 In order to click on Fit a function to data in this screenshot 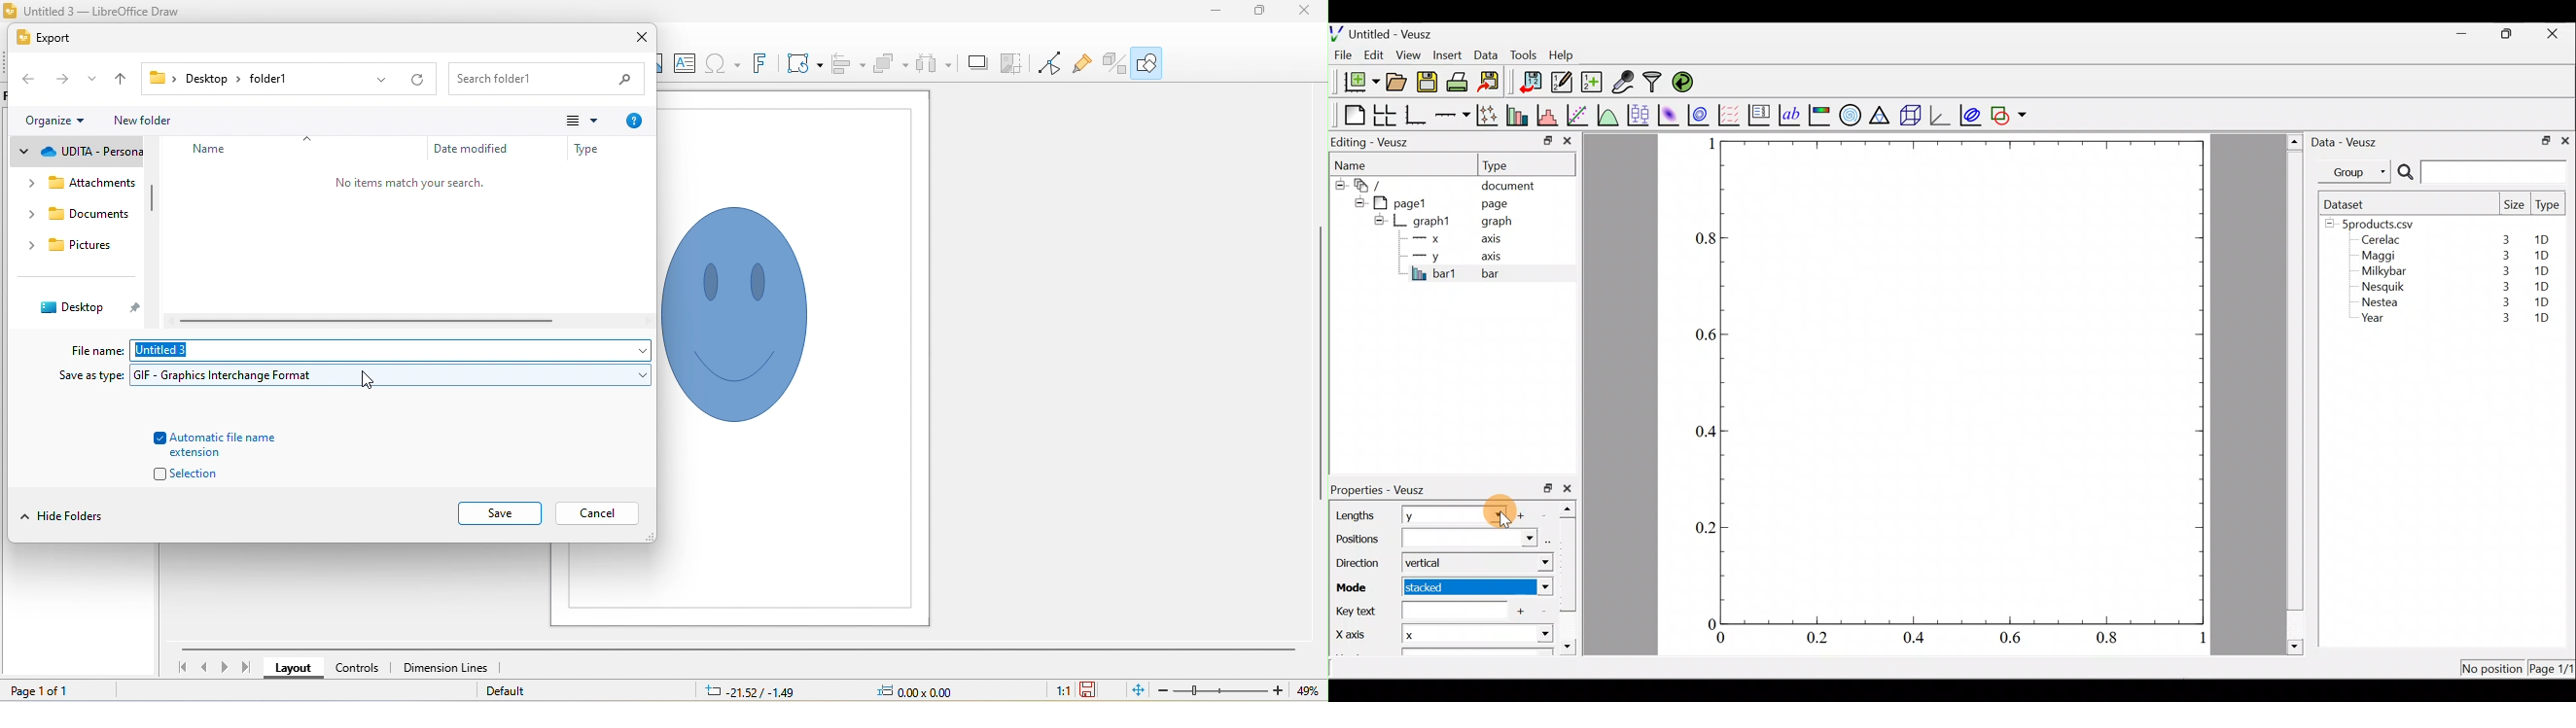, I will do `click(1579, 114)`.